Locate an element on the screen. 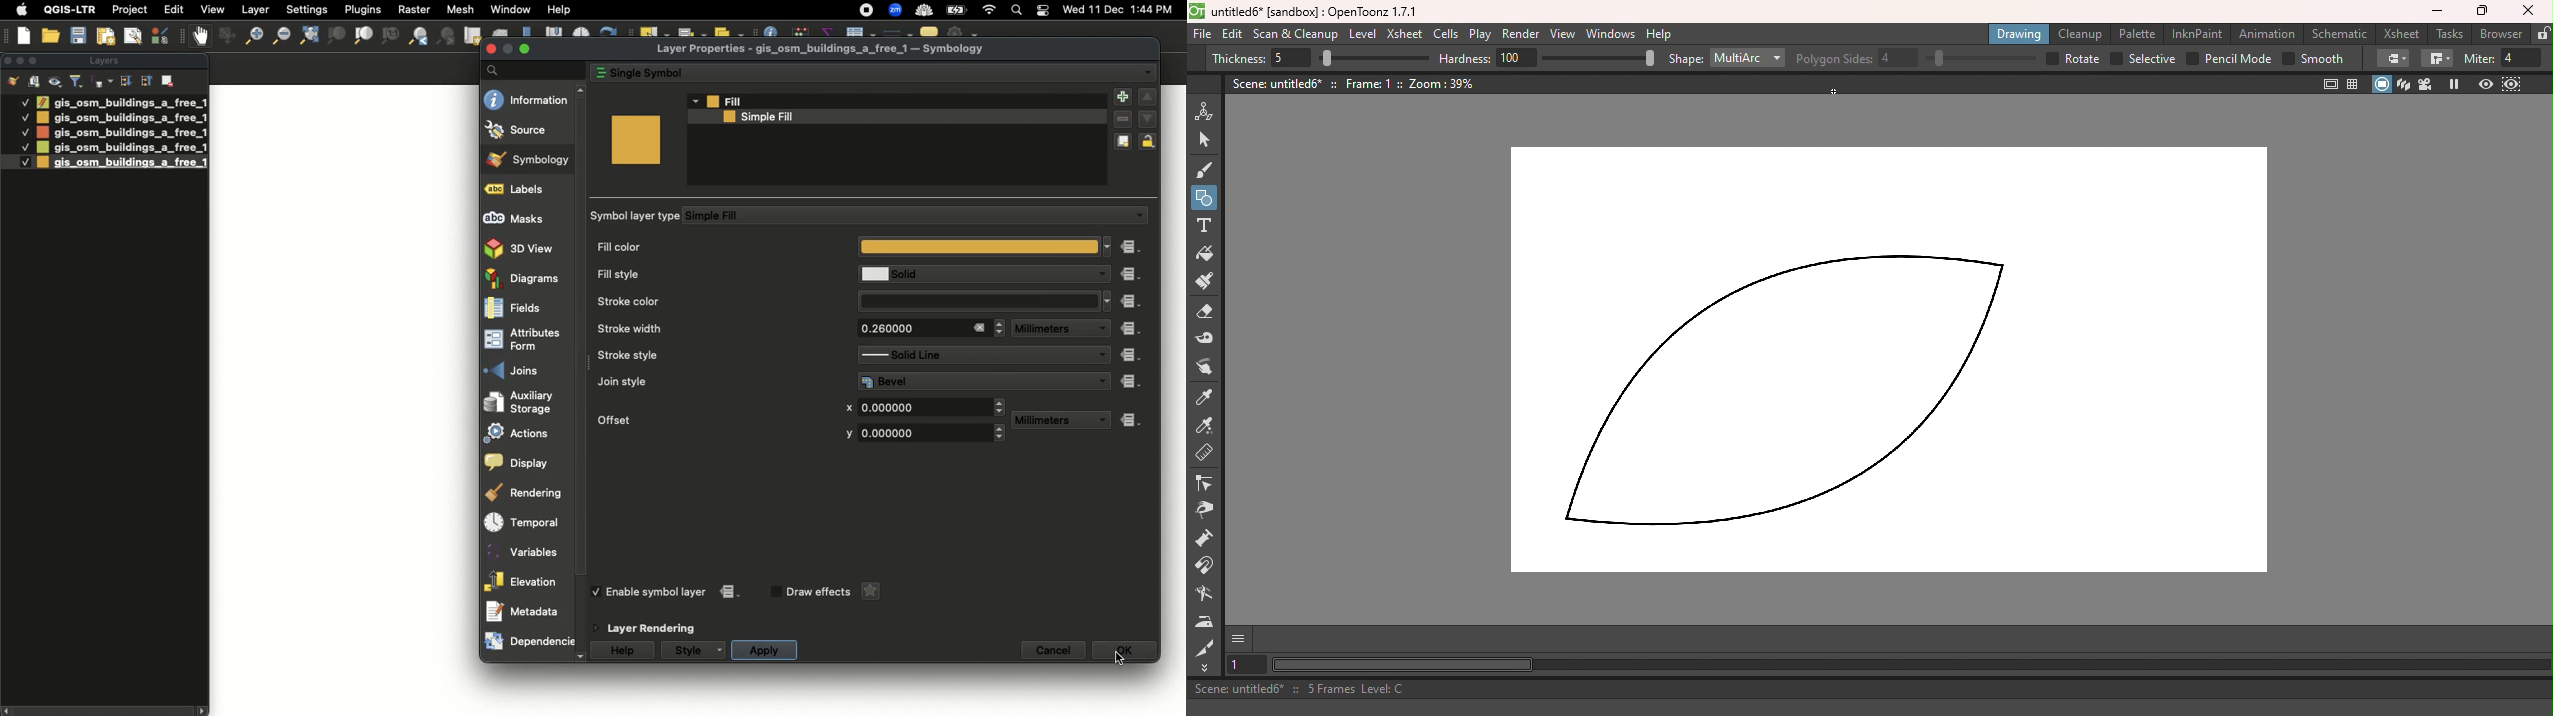 The width and height of the screenshot is (2576, 728). Solid is located at coordinates (971, 274).